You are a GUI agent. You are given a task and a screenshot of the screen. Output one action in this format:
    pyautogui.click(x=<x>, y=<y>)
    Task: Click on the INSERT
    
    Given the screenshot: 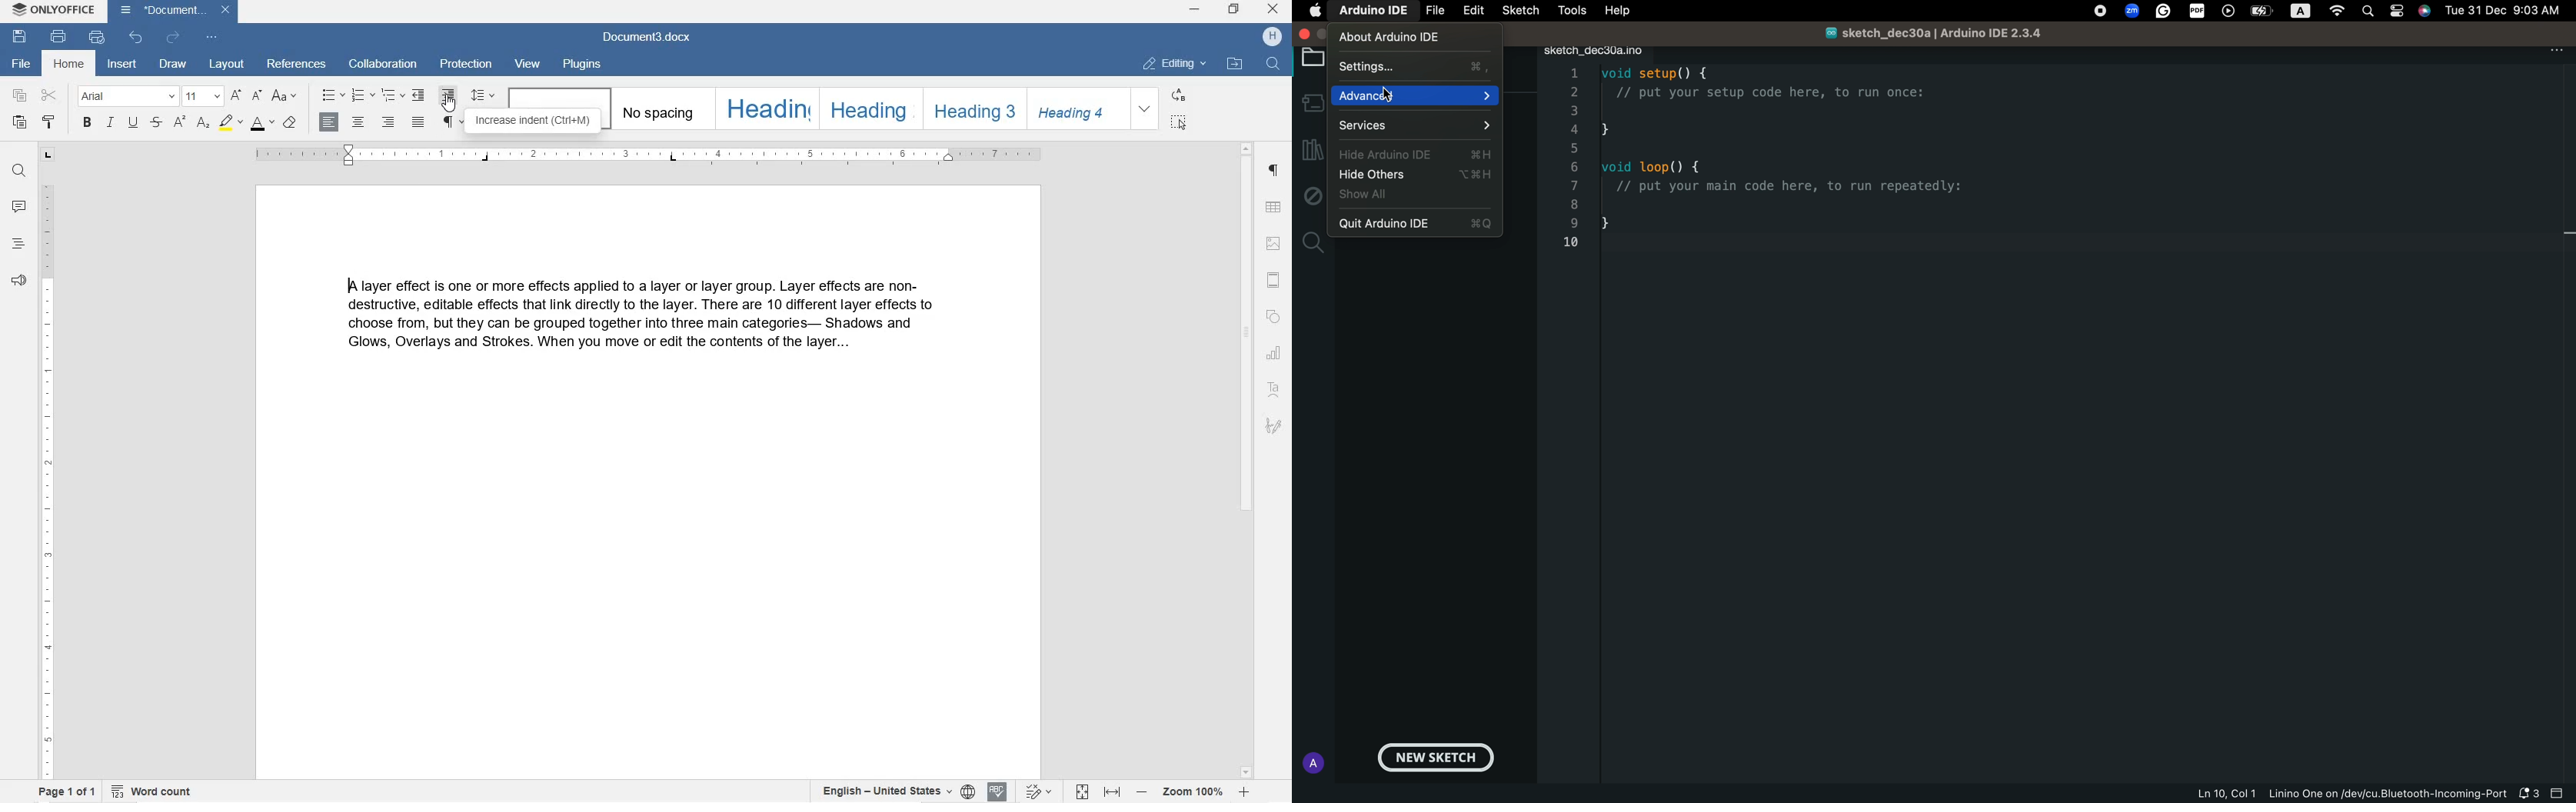 What is the action you would take?
    pyautogui.click(x=123, y=65)
    